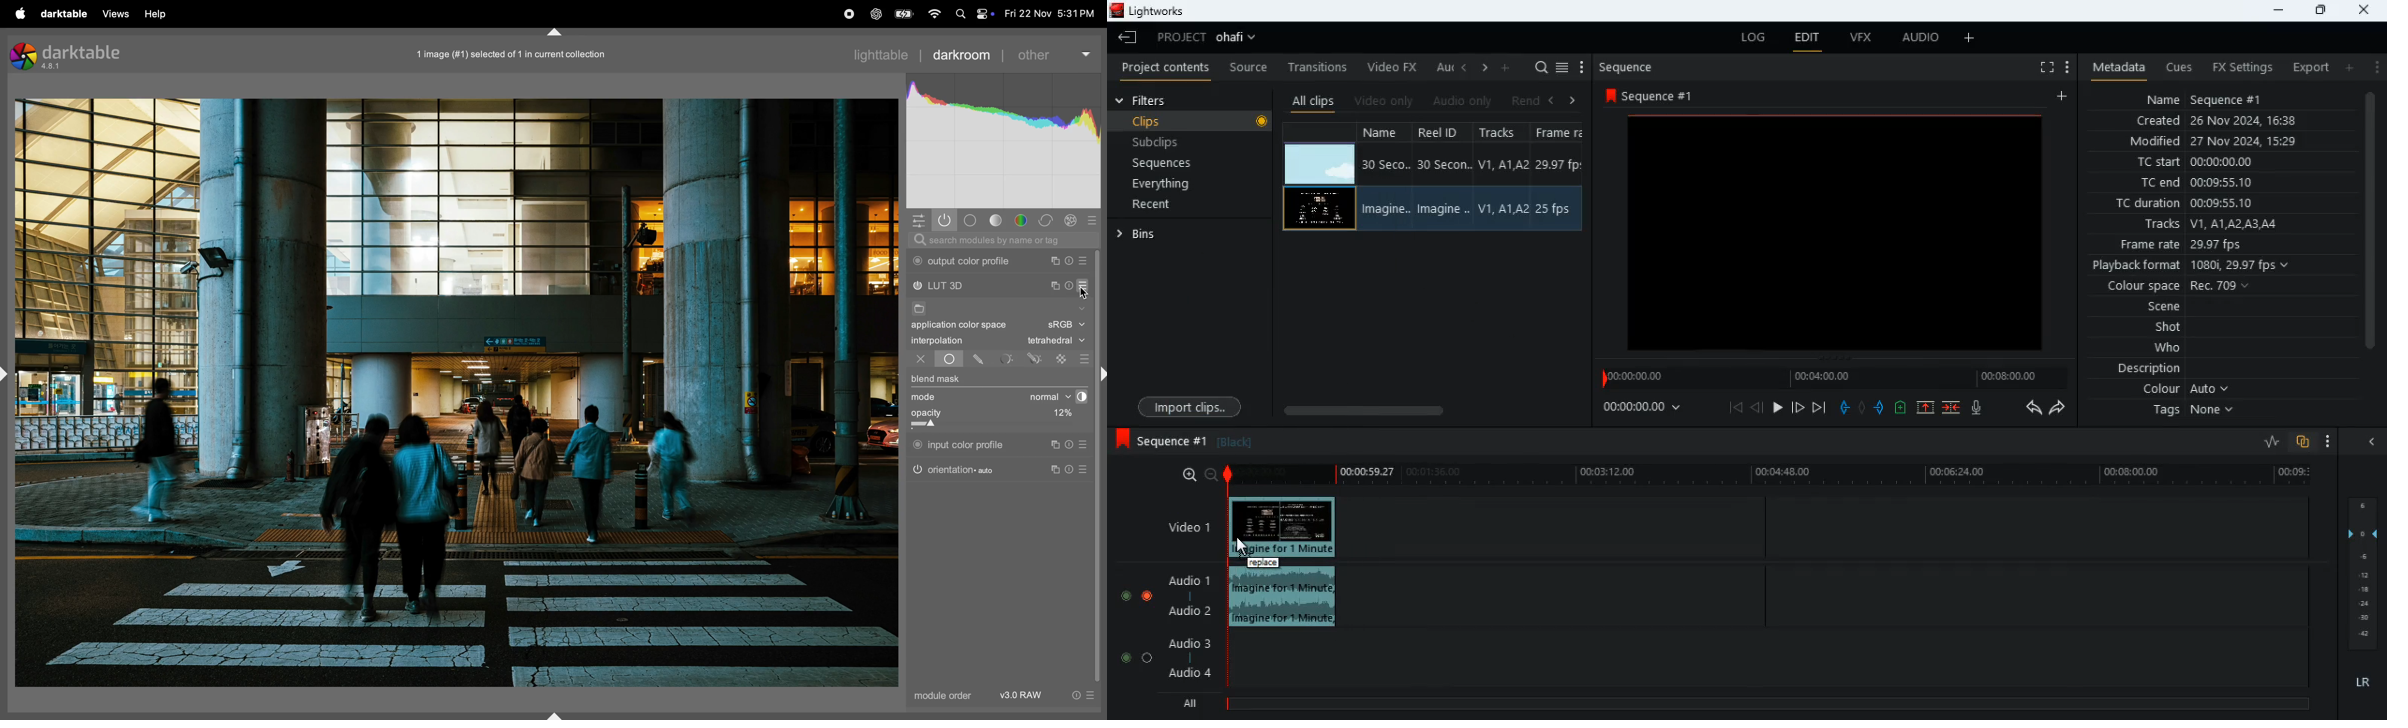 The width and height of the screenshot is (2408, 728). What do you see at coordinates (961, 53) in the screenshot?
I see `darkroom` at bounding box center [961, 53].